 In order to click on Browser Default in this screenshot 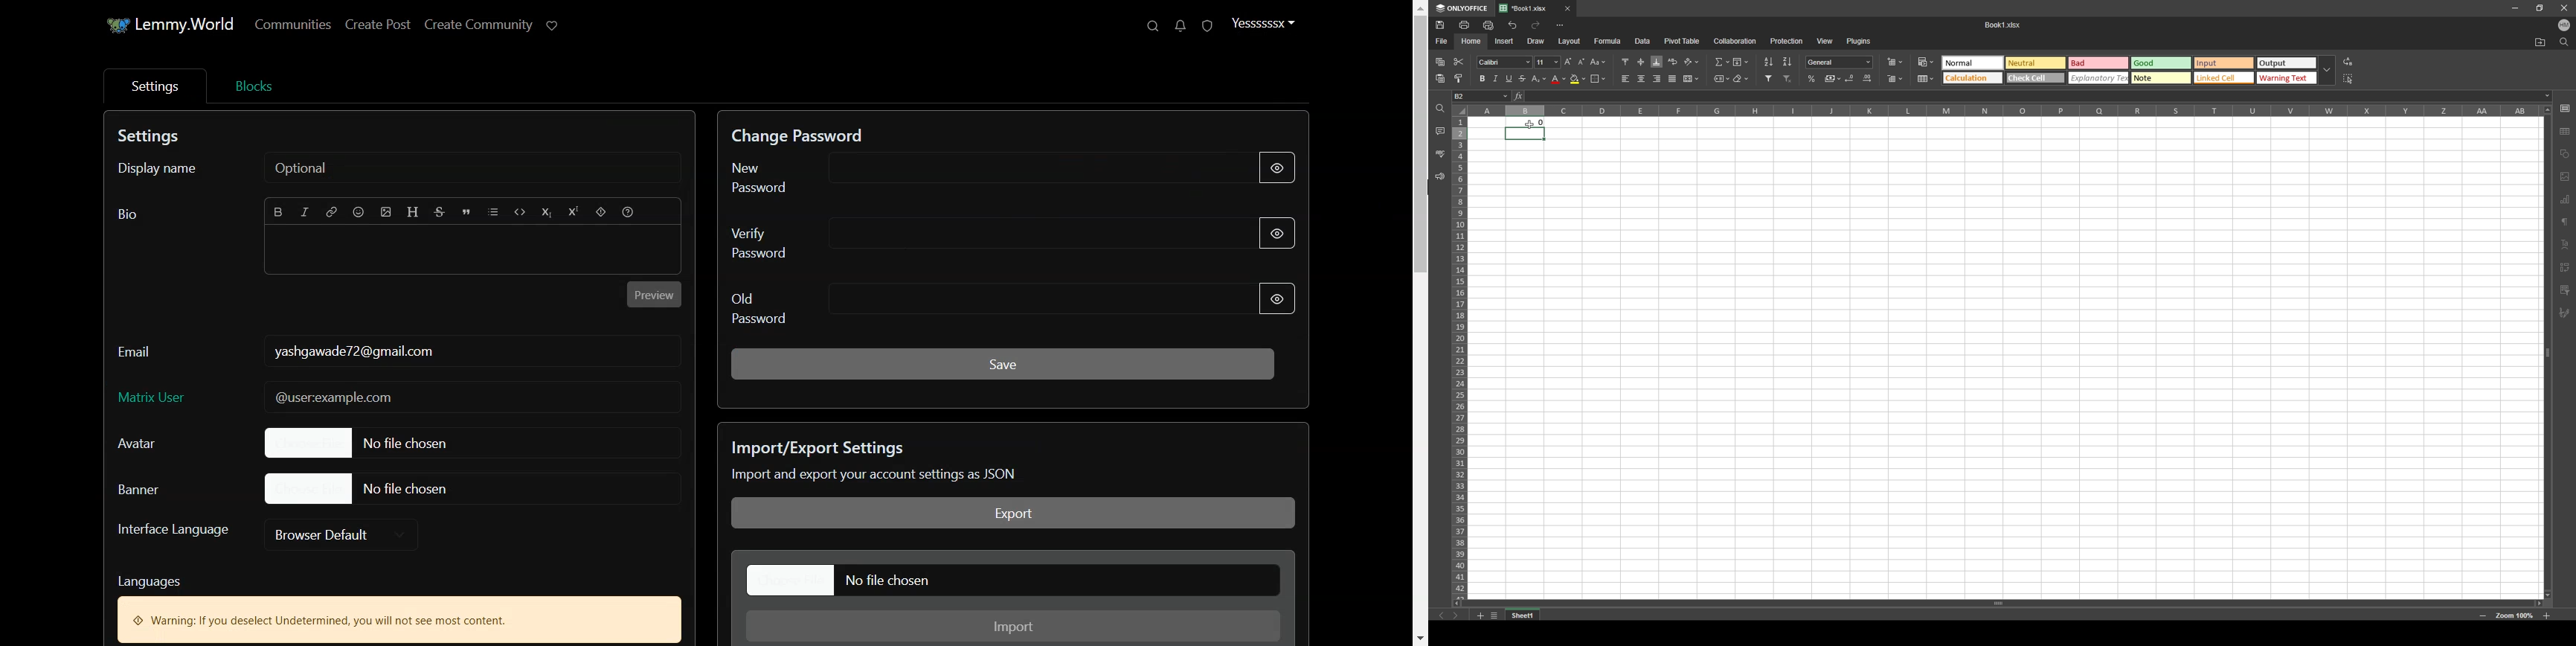, I will do `click(347, 533)`.